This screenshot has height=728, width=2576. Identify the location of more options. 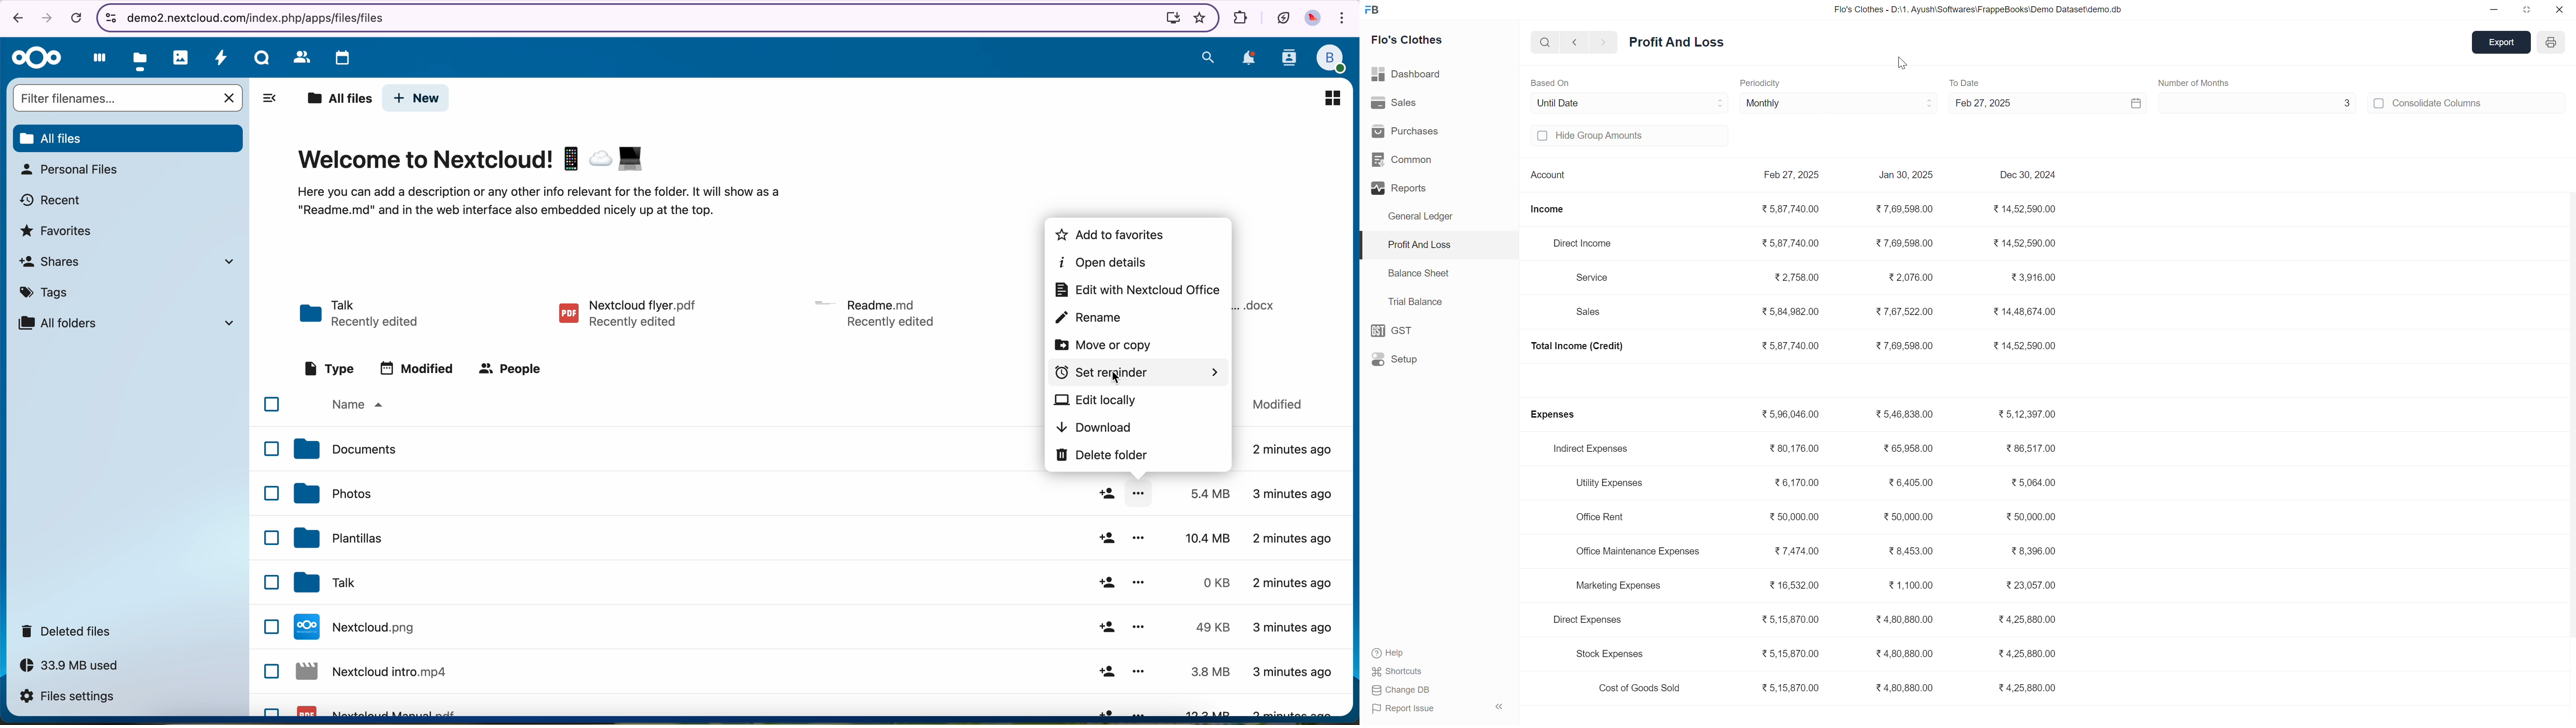
(1139, 627).